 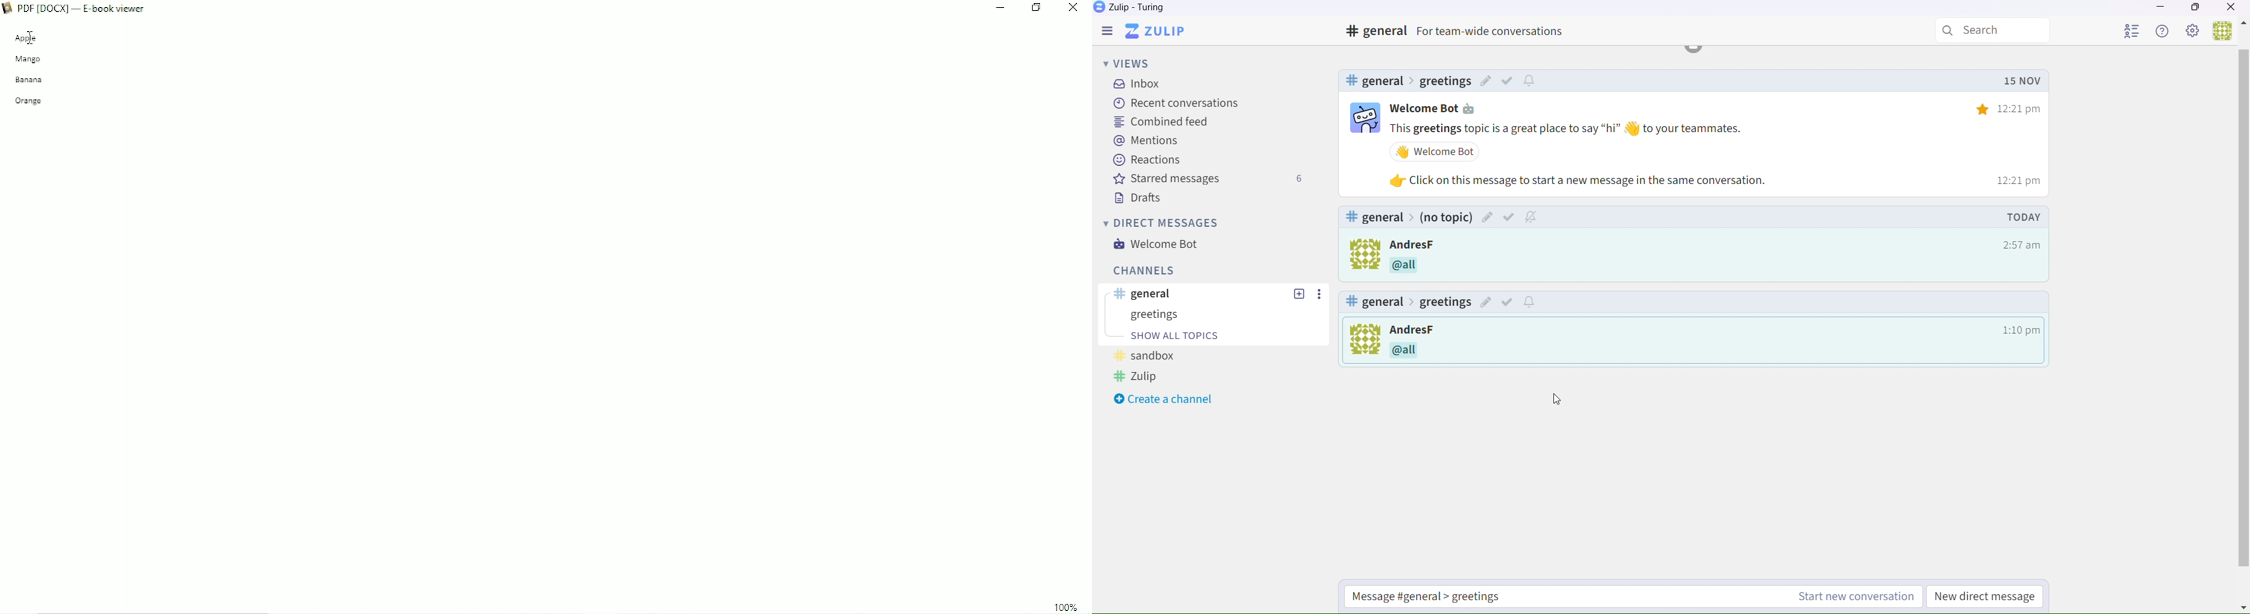 I want to click on Views, so click(x=1129, y=62).